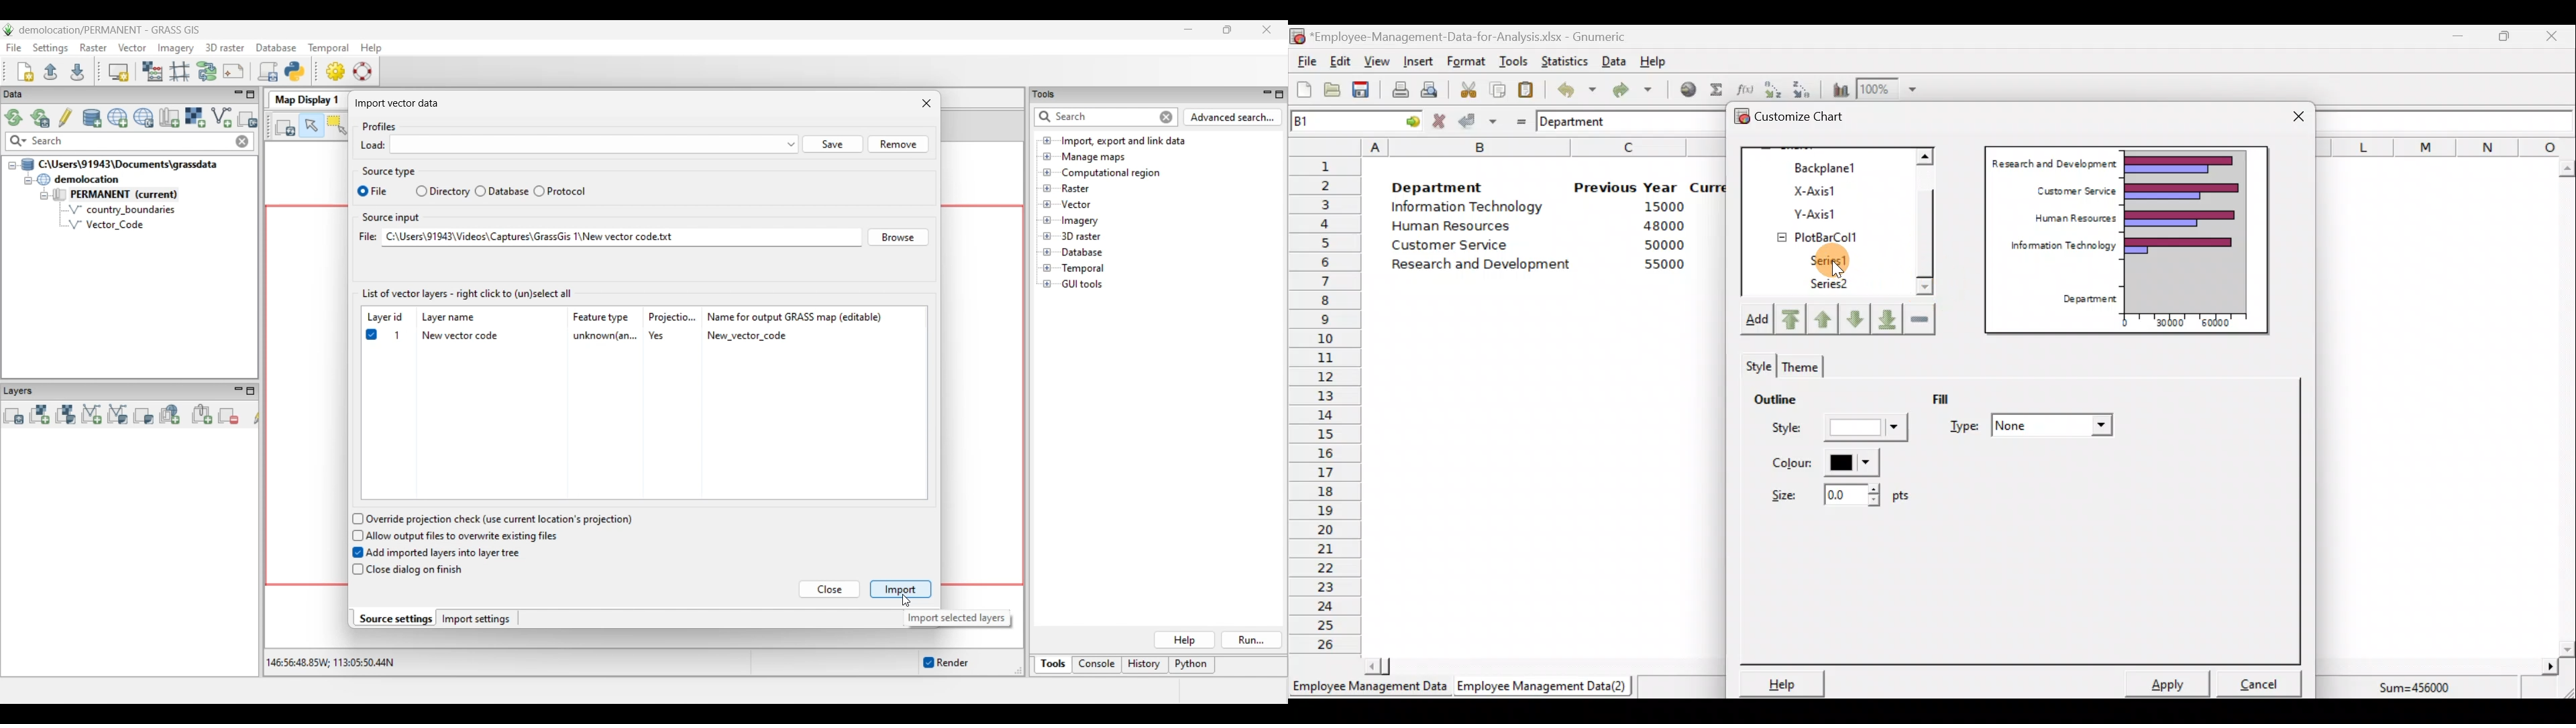 Image resolution: width=2576 pixels, height=728 pixels. What do you see at coordinates (1097, 666) in the screenshot?
I see `Console` at bounding box center [1097, 666].